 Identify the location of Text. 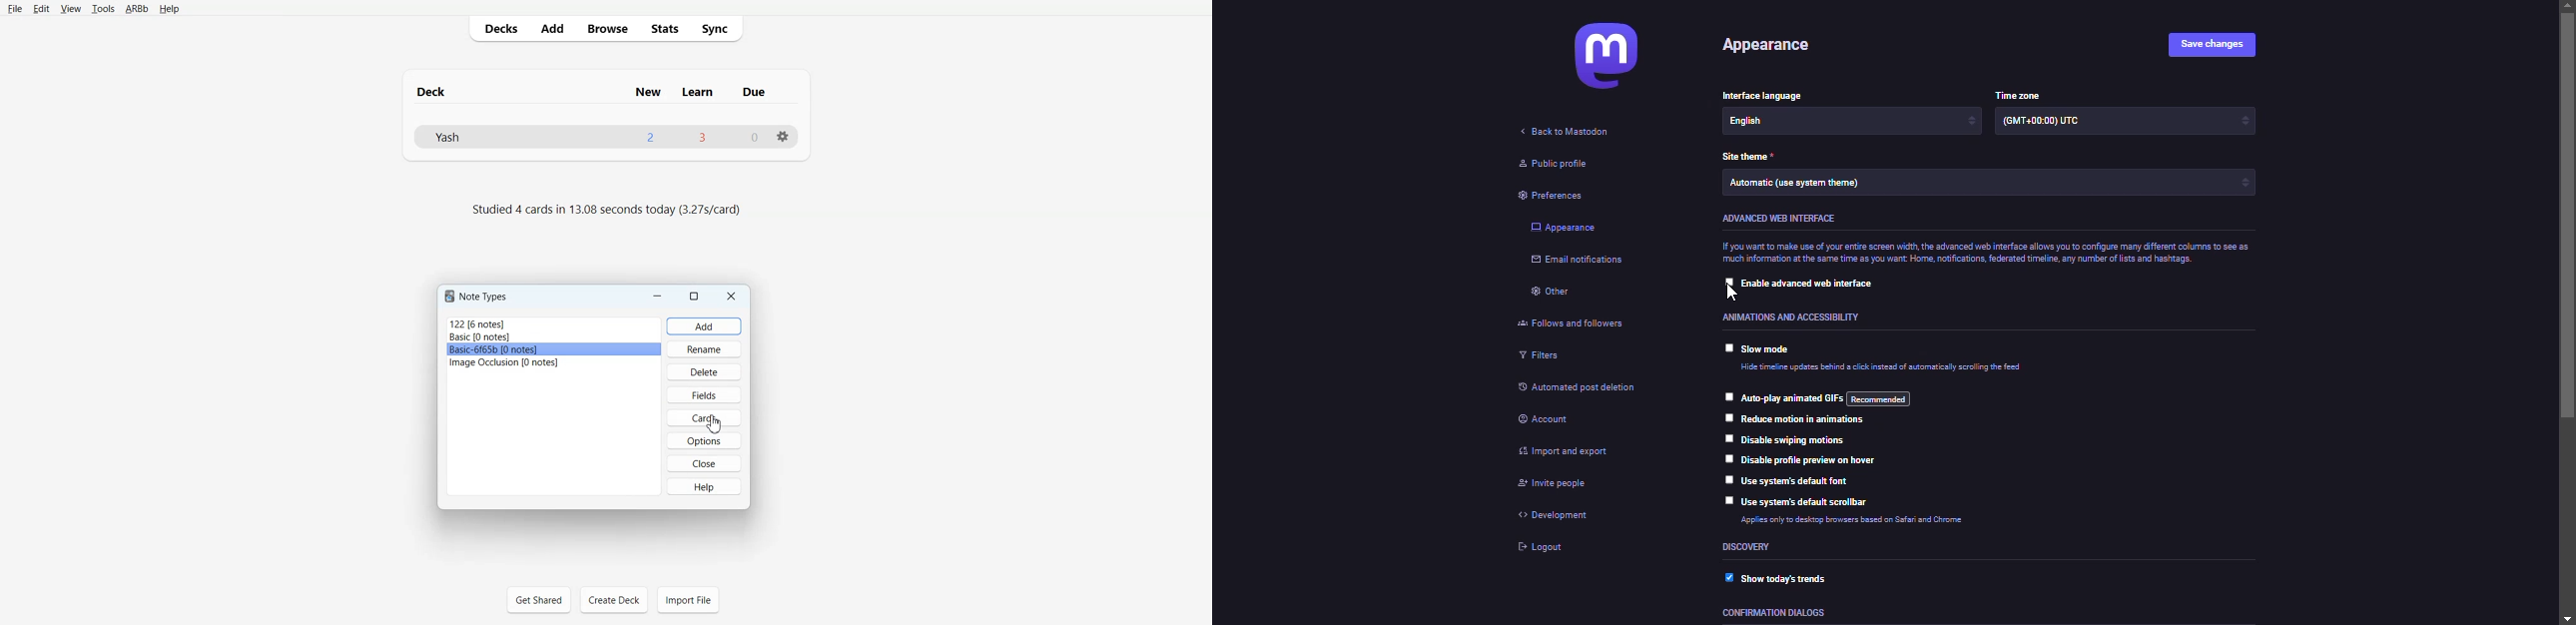
(606, 86).